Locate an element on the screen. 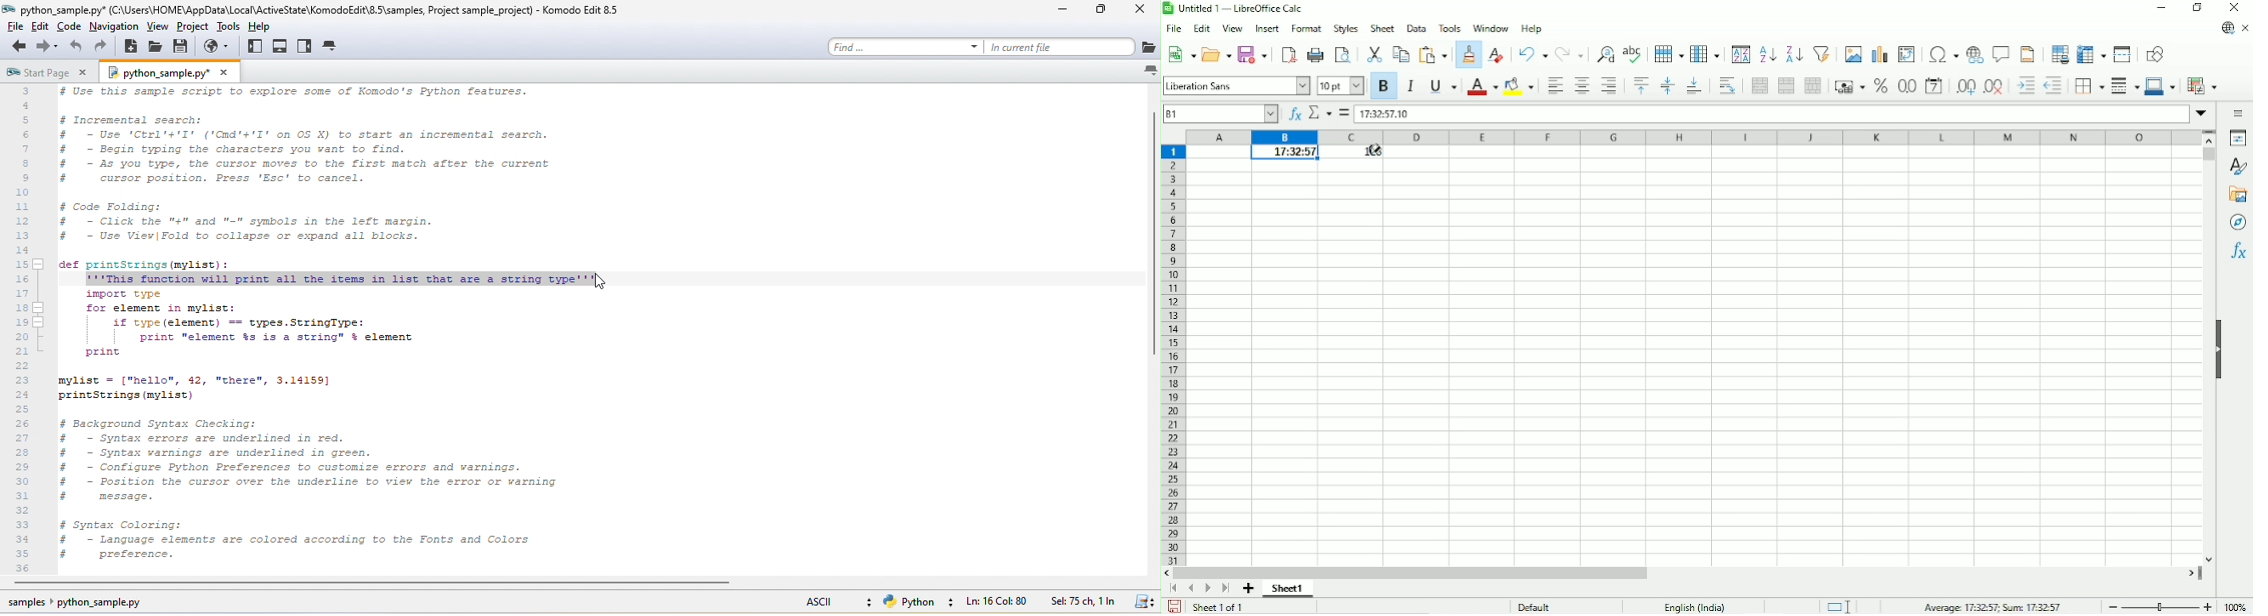 The height and width of the screenshot is (616, 2268). Expand formula bar is located at coordinates (2203, 115).